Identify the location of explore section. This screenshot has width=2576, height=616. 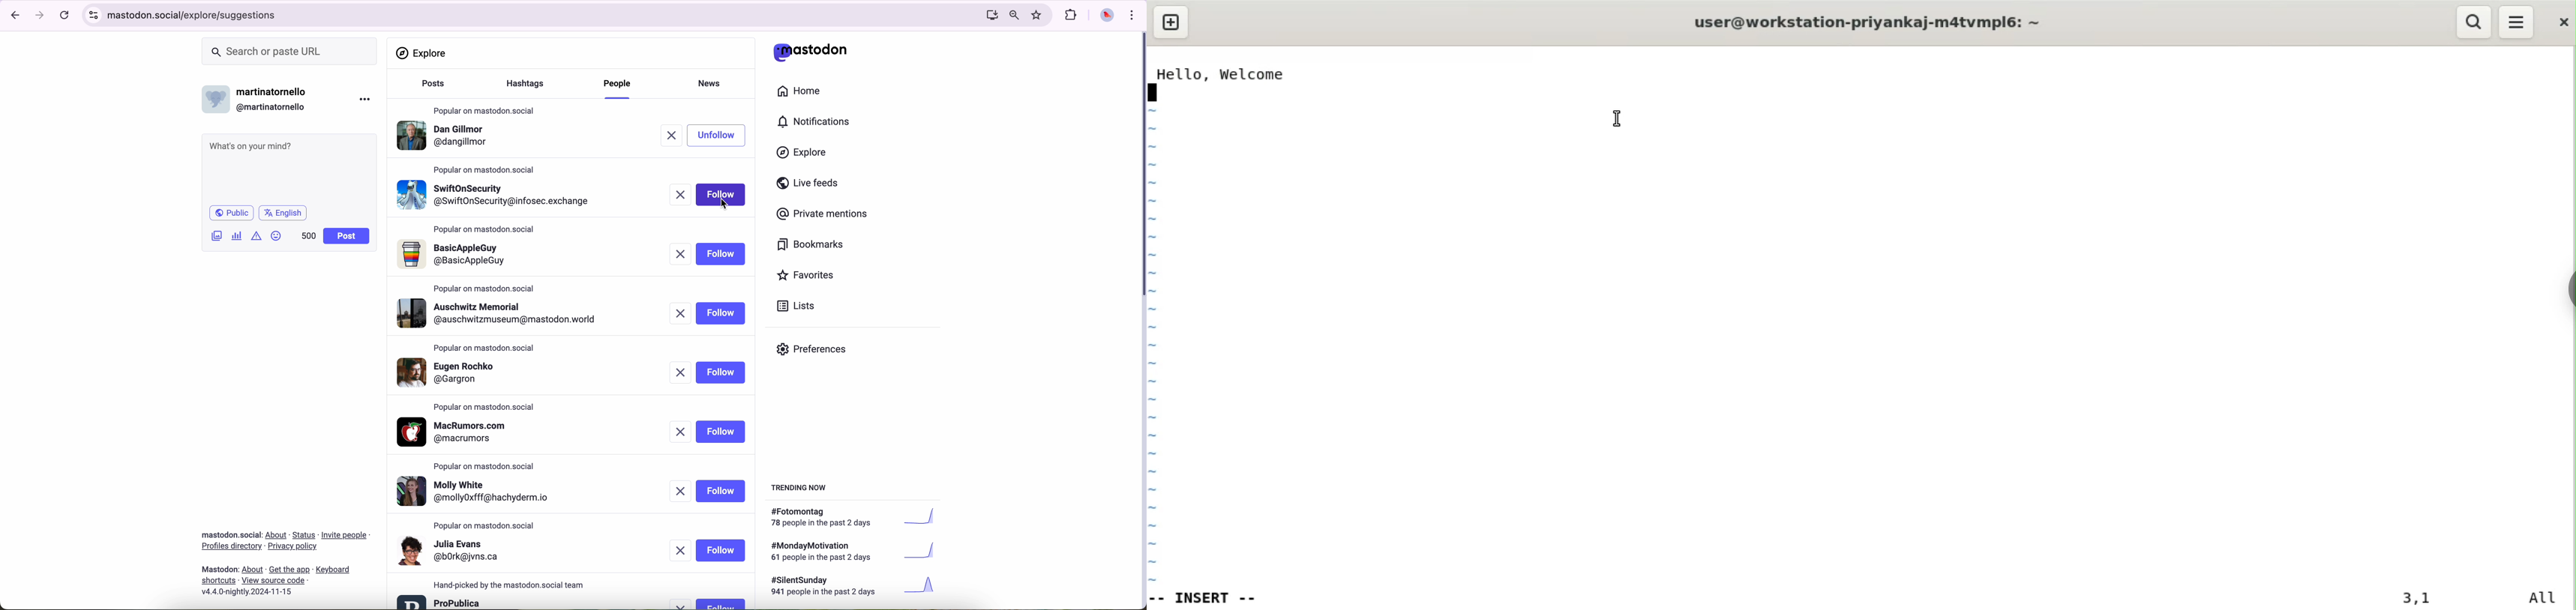
(423, 53).